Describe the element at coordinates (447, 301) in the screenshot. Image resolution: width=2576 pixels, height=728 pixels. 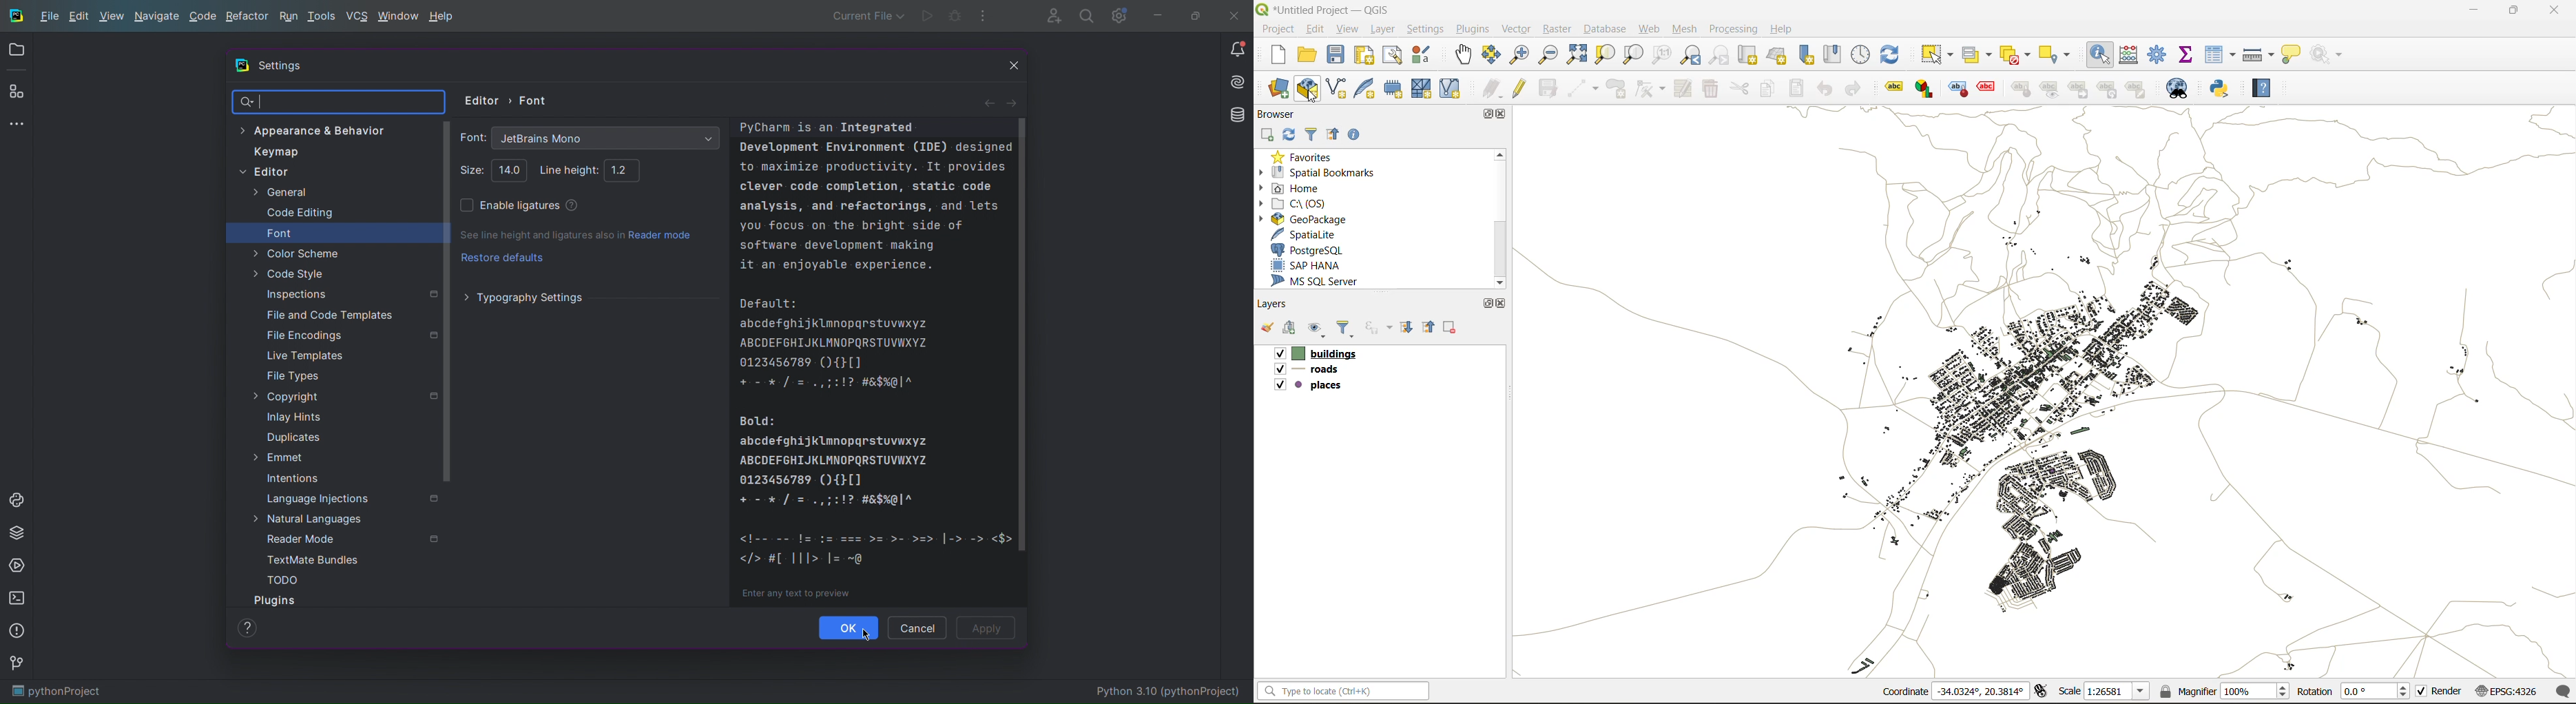
I see `Scrollbar` at that location.